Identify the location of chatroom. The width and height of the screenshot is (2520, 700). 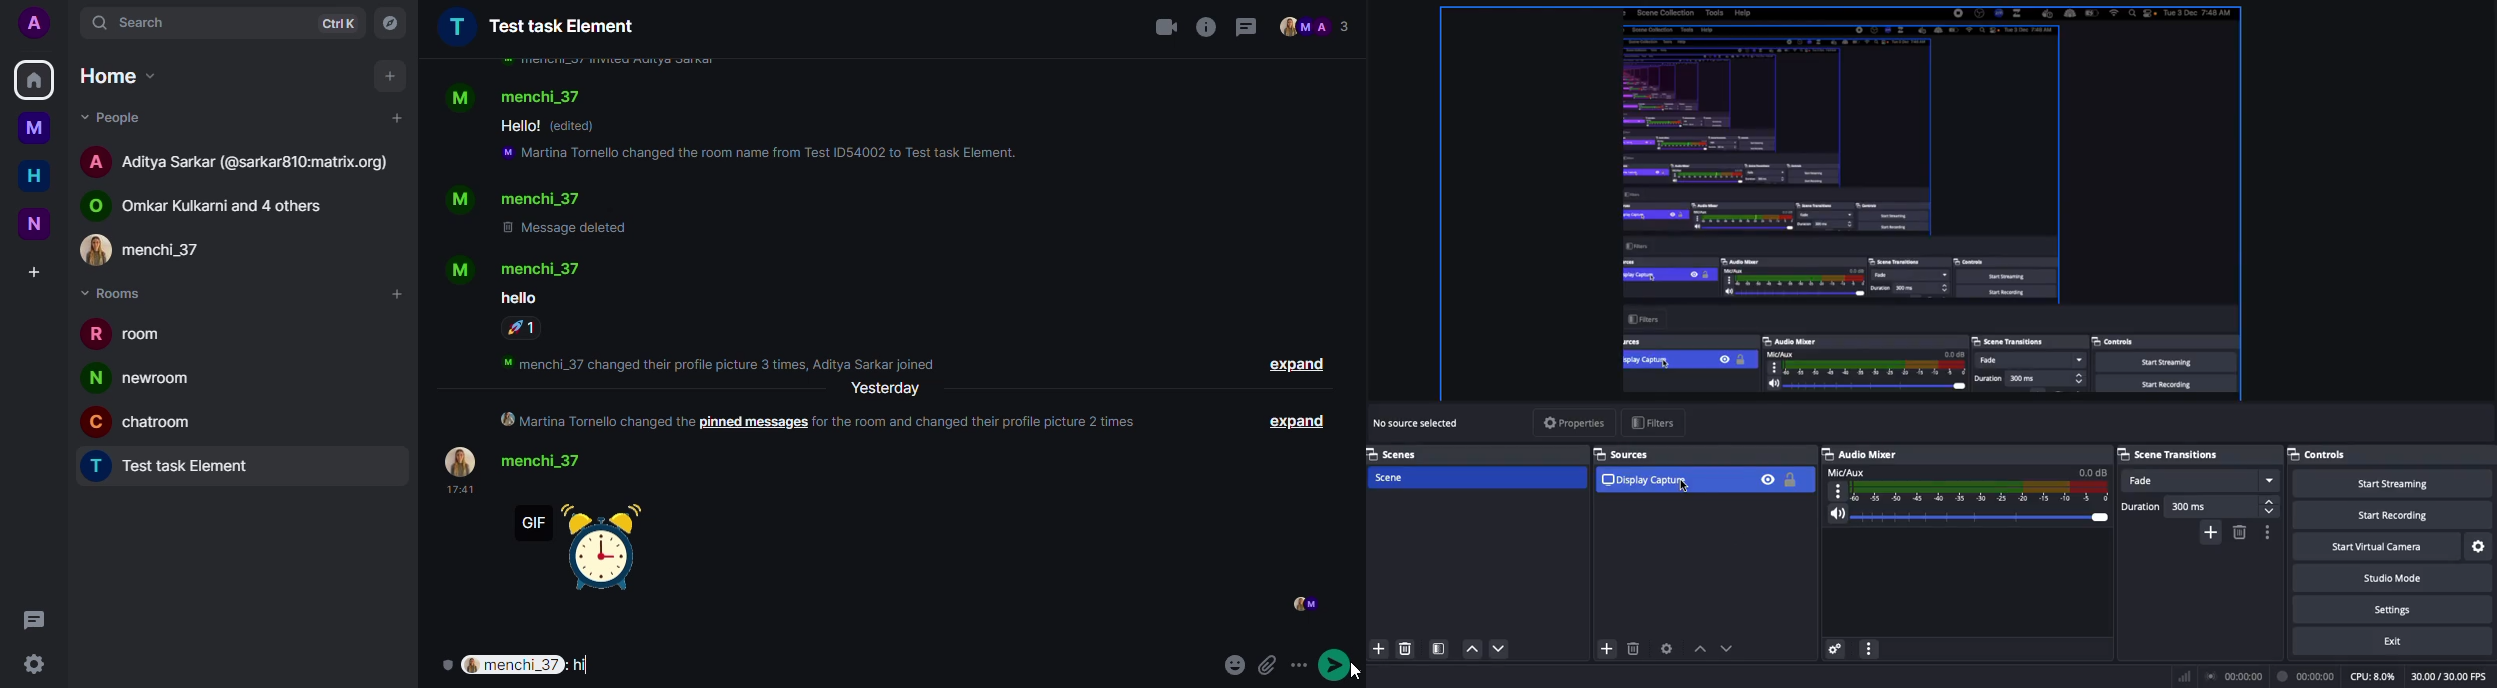
(146, 420).